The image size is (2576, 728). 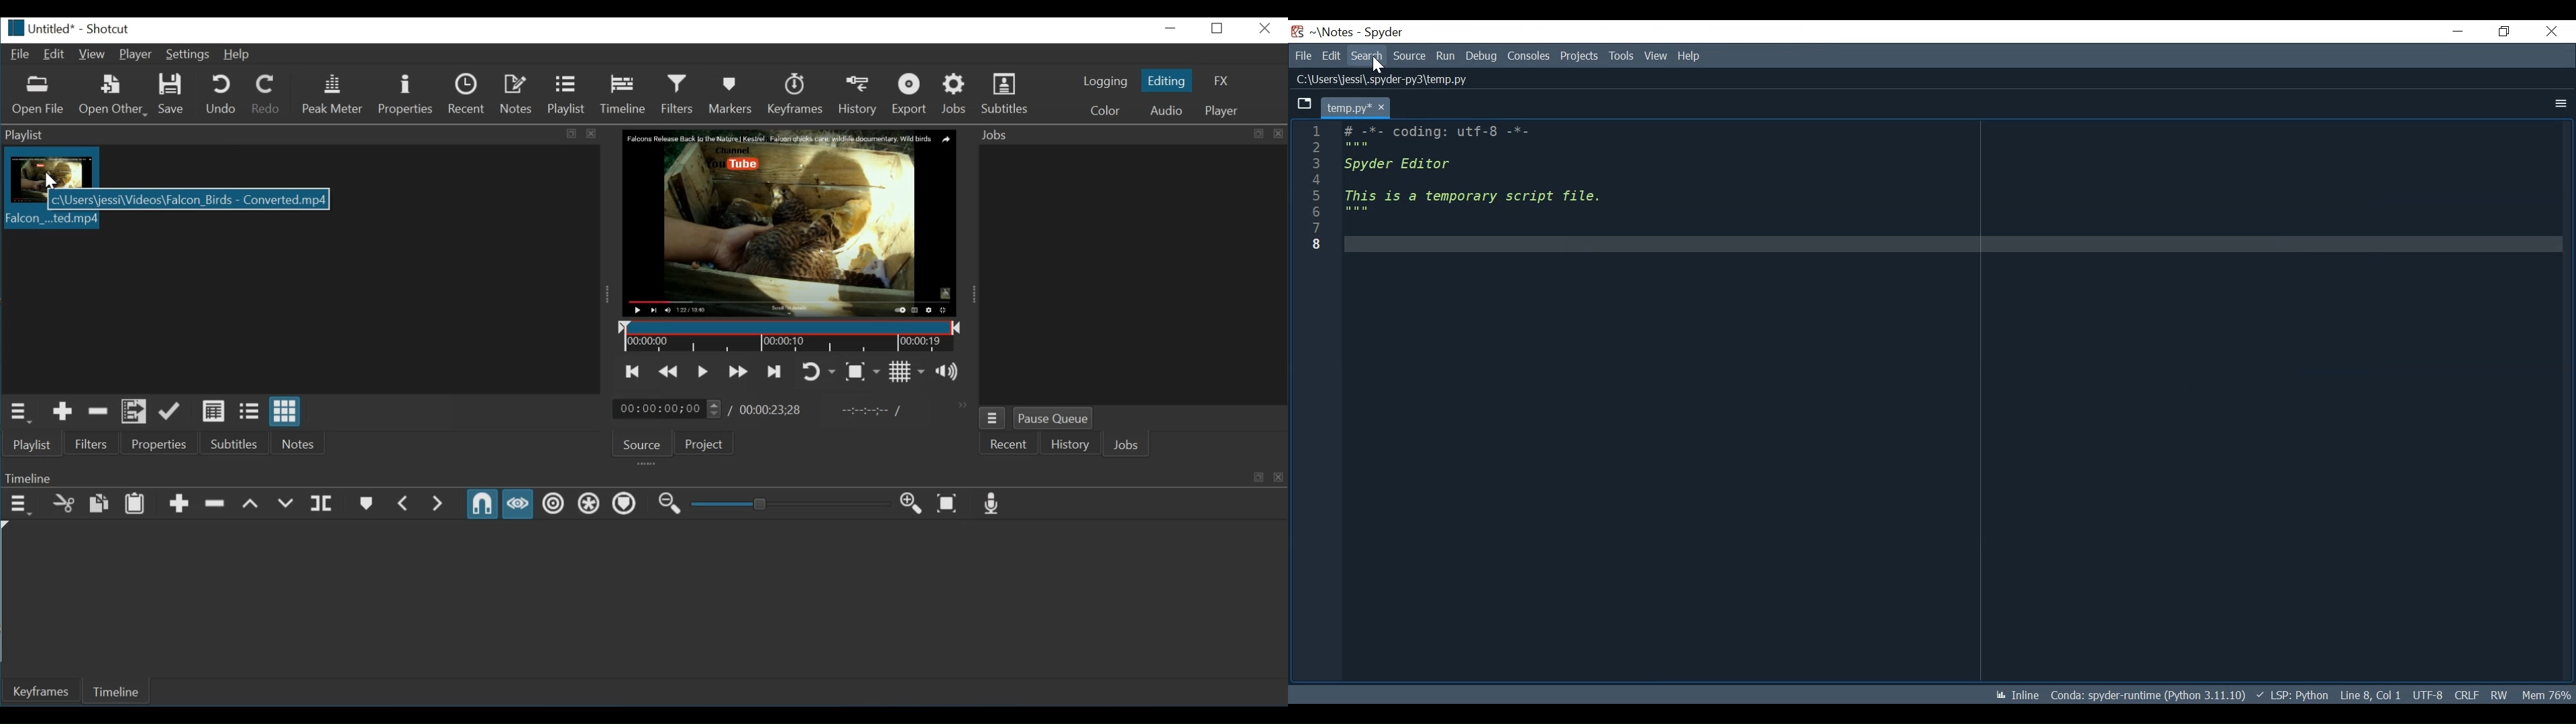 I want to click on Add the source to the playlist, so click(x=64, y=412).